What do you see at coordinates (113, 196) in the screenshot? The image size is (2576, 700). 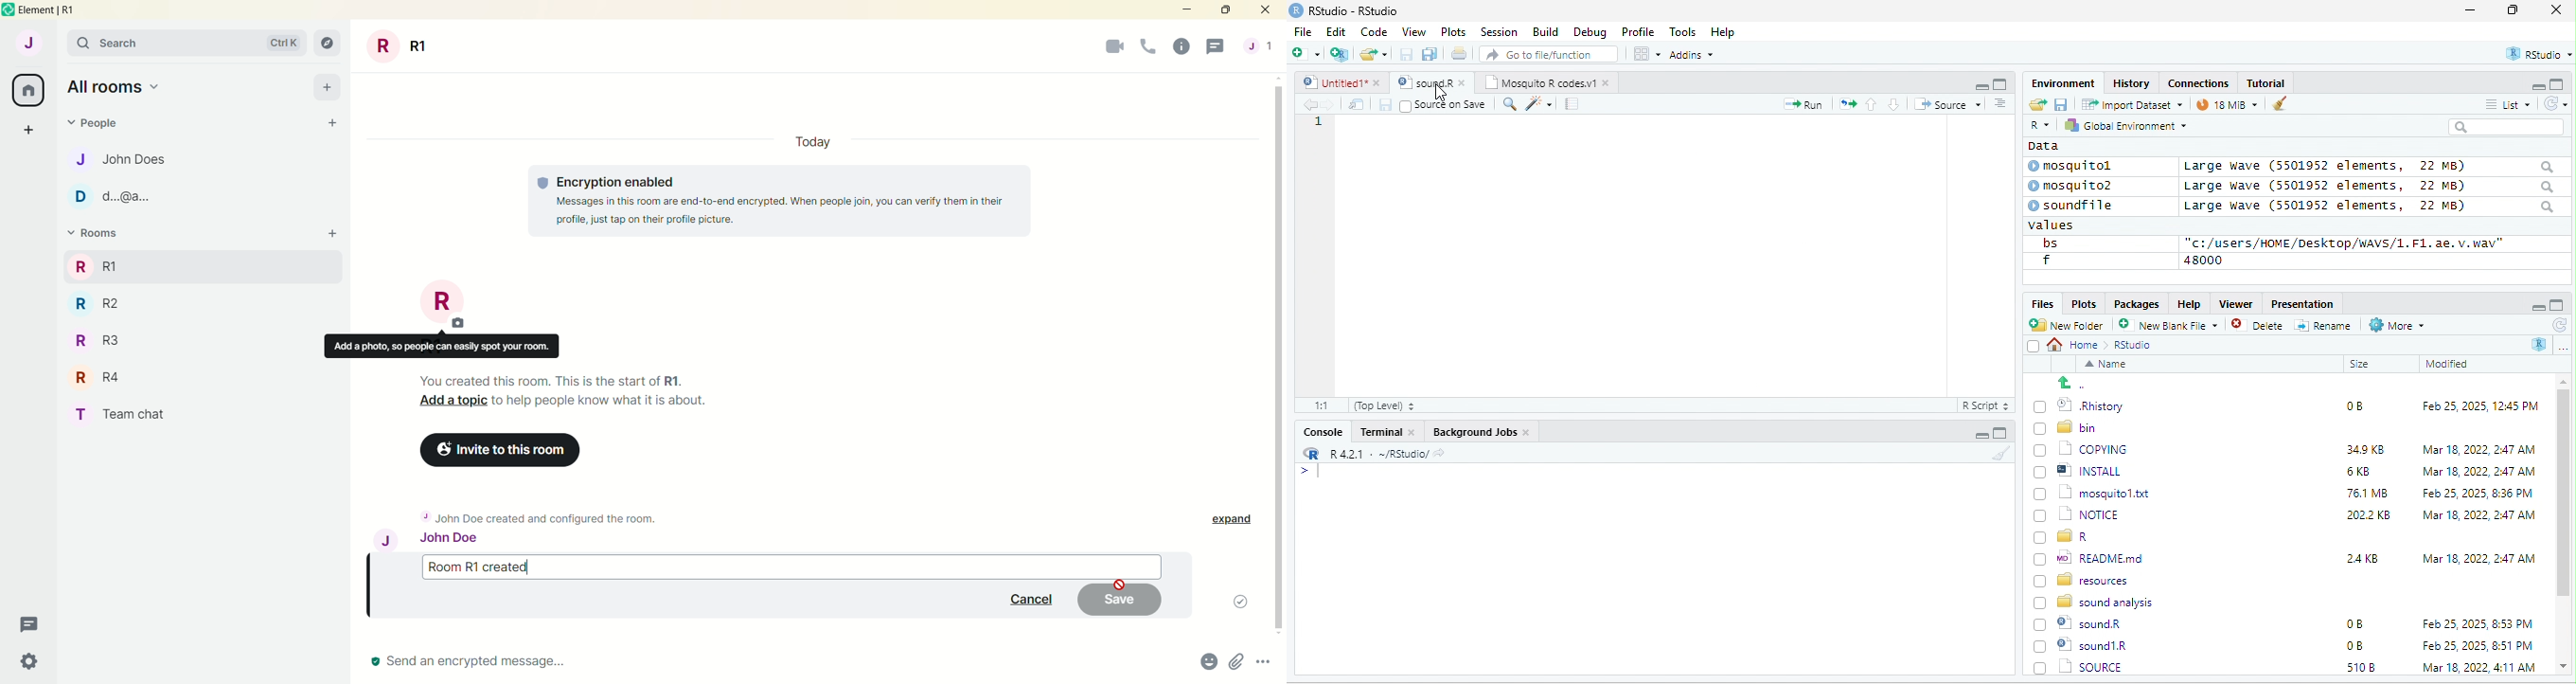 I see `D d.@a.` at bounding box center [113, 196].